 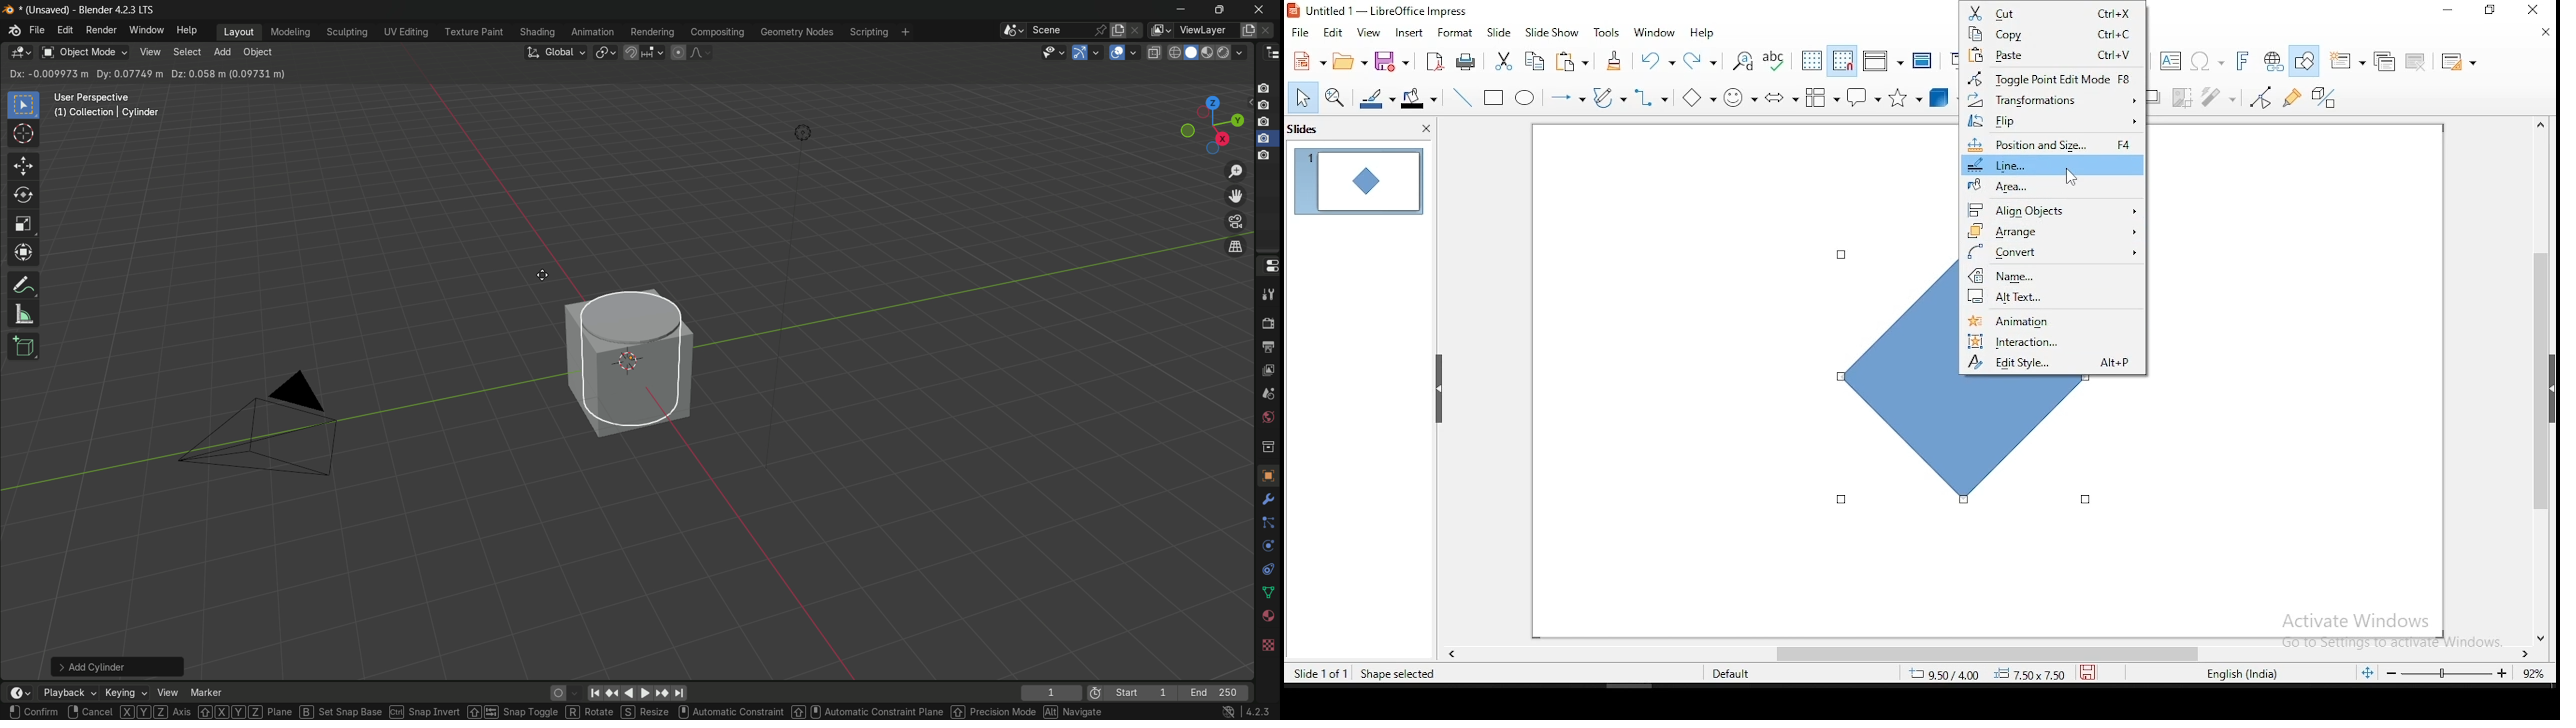 I want to click on jump to keyframe, so click(x=659, y=693).